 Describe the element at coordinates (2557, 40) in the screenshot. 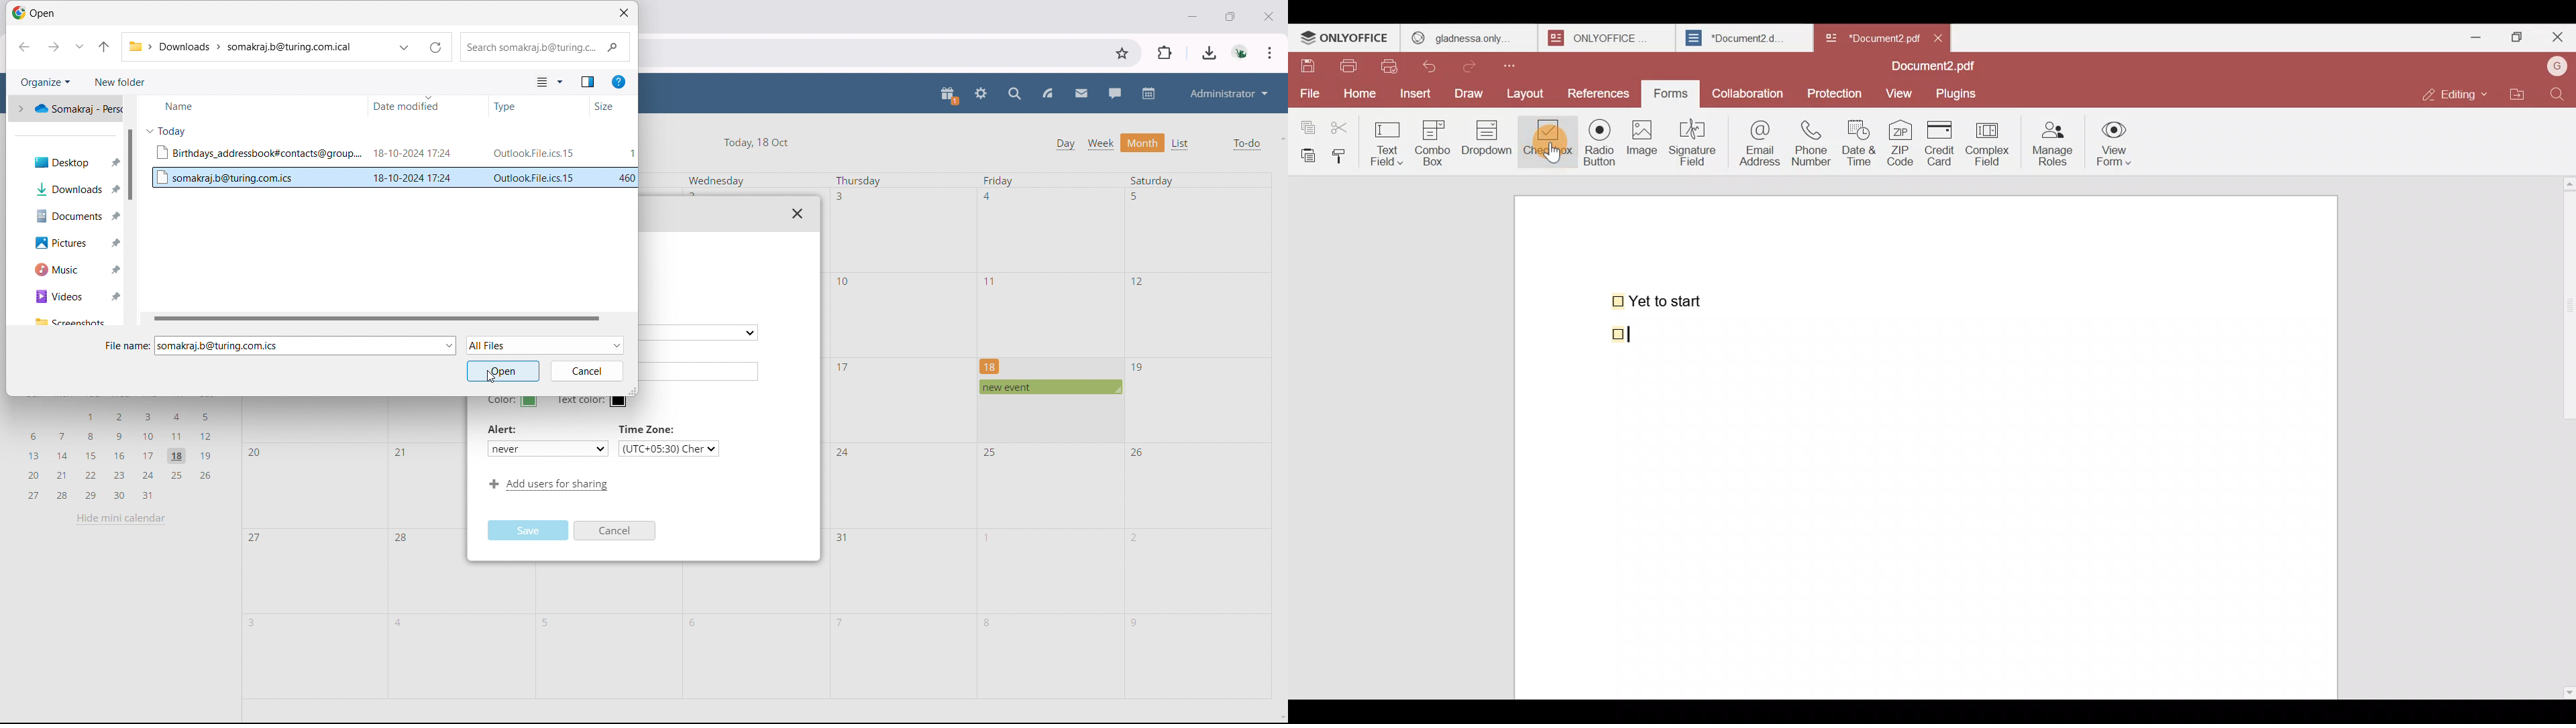

I see `Close` at that location.